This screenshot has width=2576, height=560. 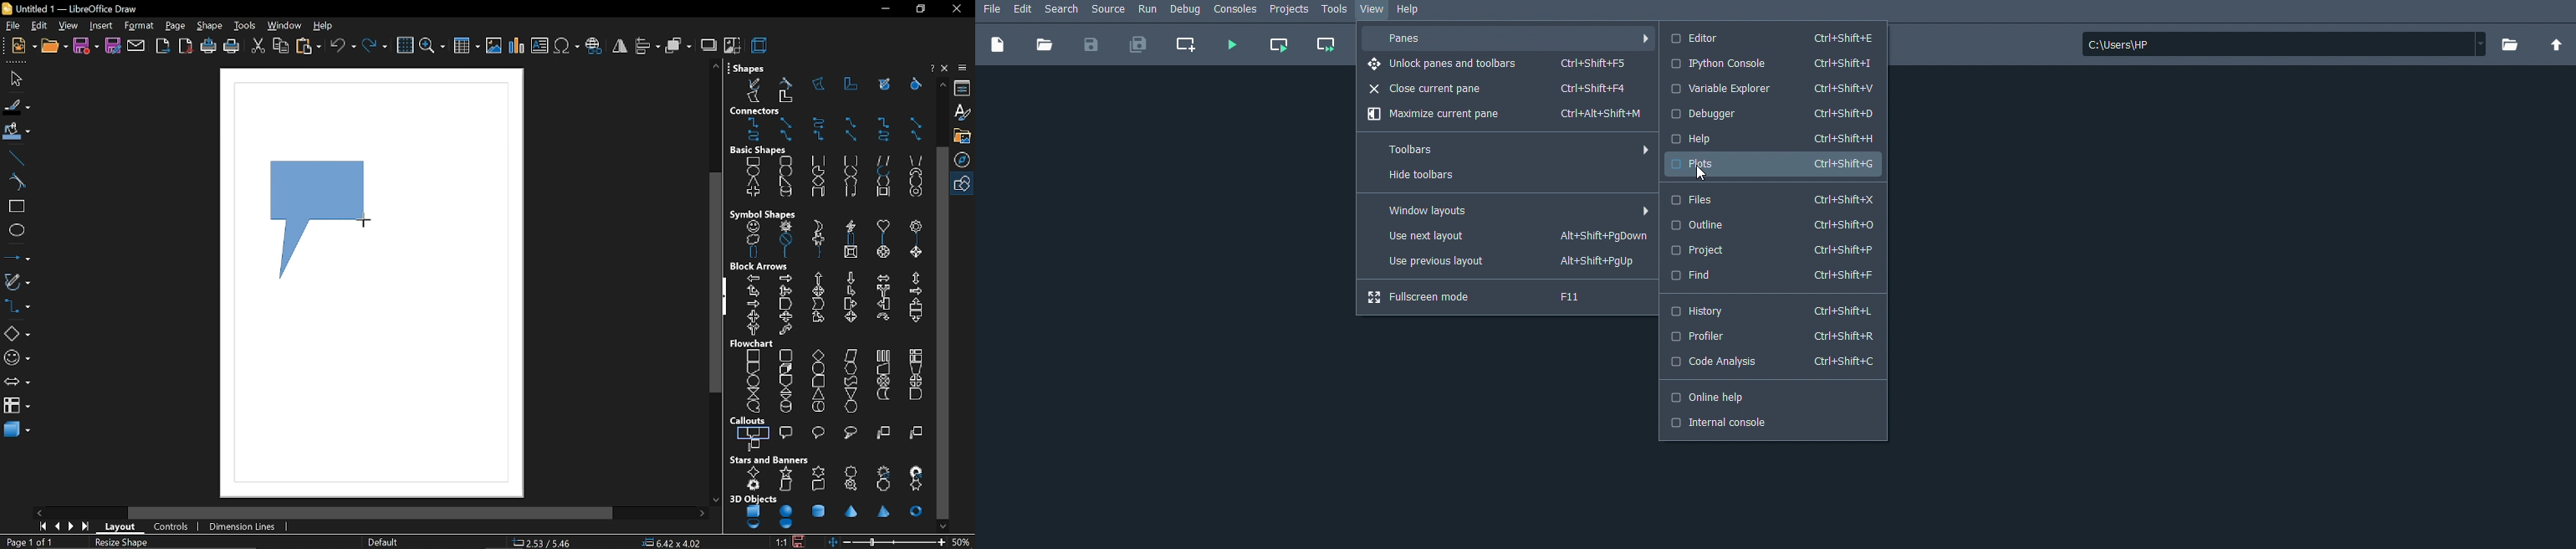 What do you see at coordinates (1773, 251) in the screenshot?
I see `Projects` at bounding box center [1773, 251].